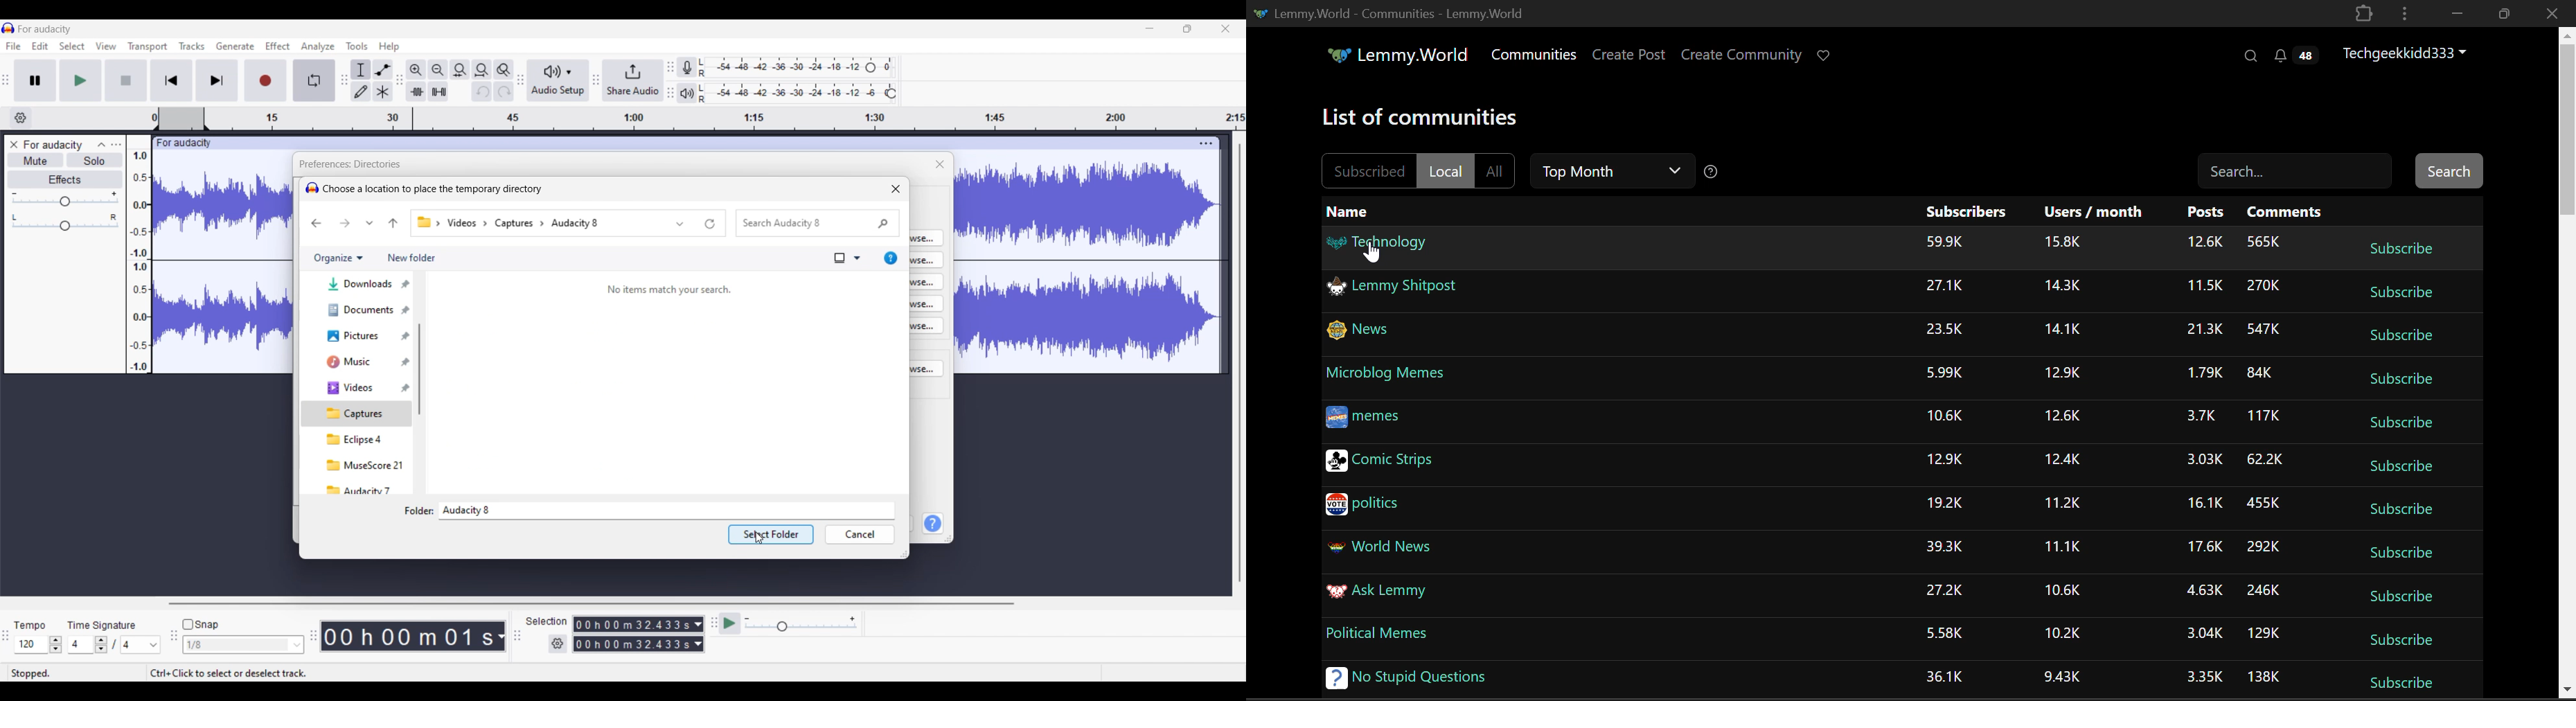 The width and height of the screenshot is (2576, 728). I want to click on Amount, so click(2201, 243).